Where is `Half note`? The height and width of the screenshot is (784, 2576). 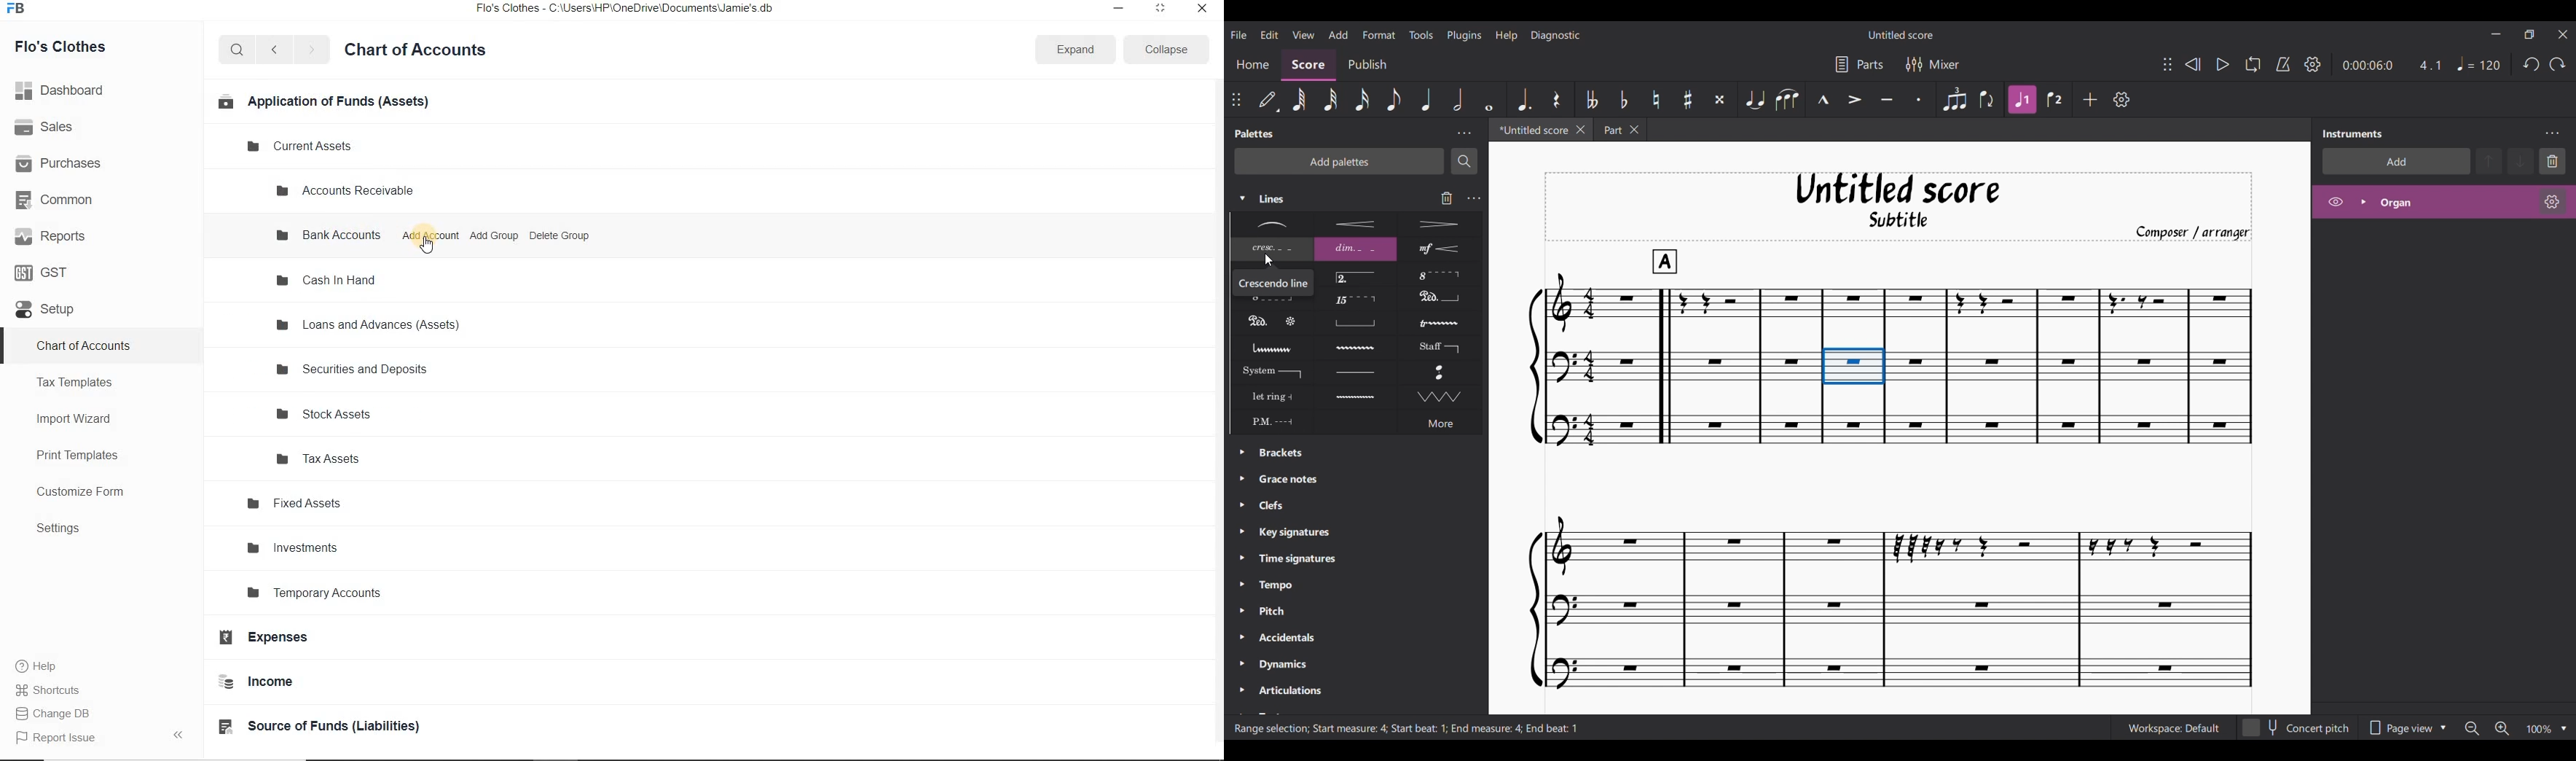 Half note is located at coordinates (1458, 99).